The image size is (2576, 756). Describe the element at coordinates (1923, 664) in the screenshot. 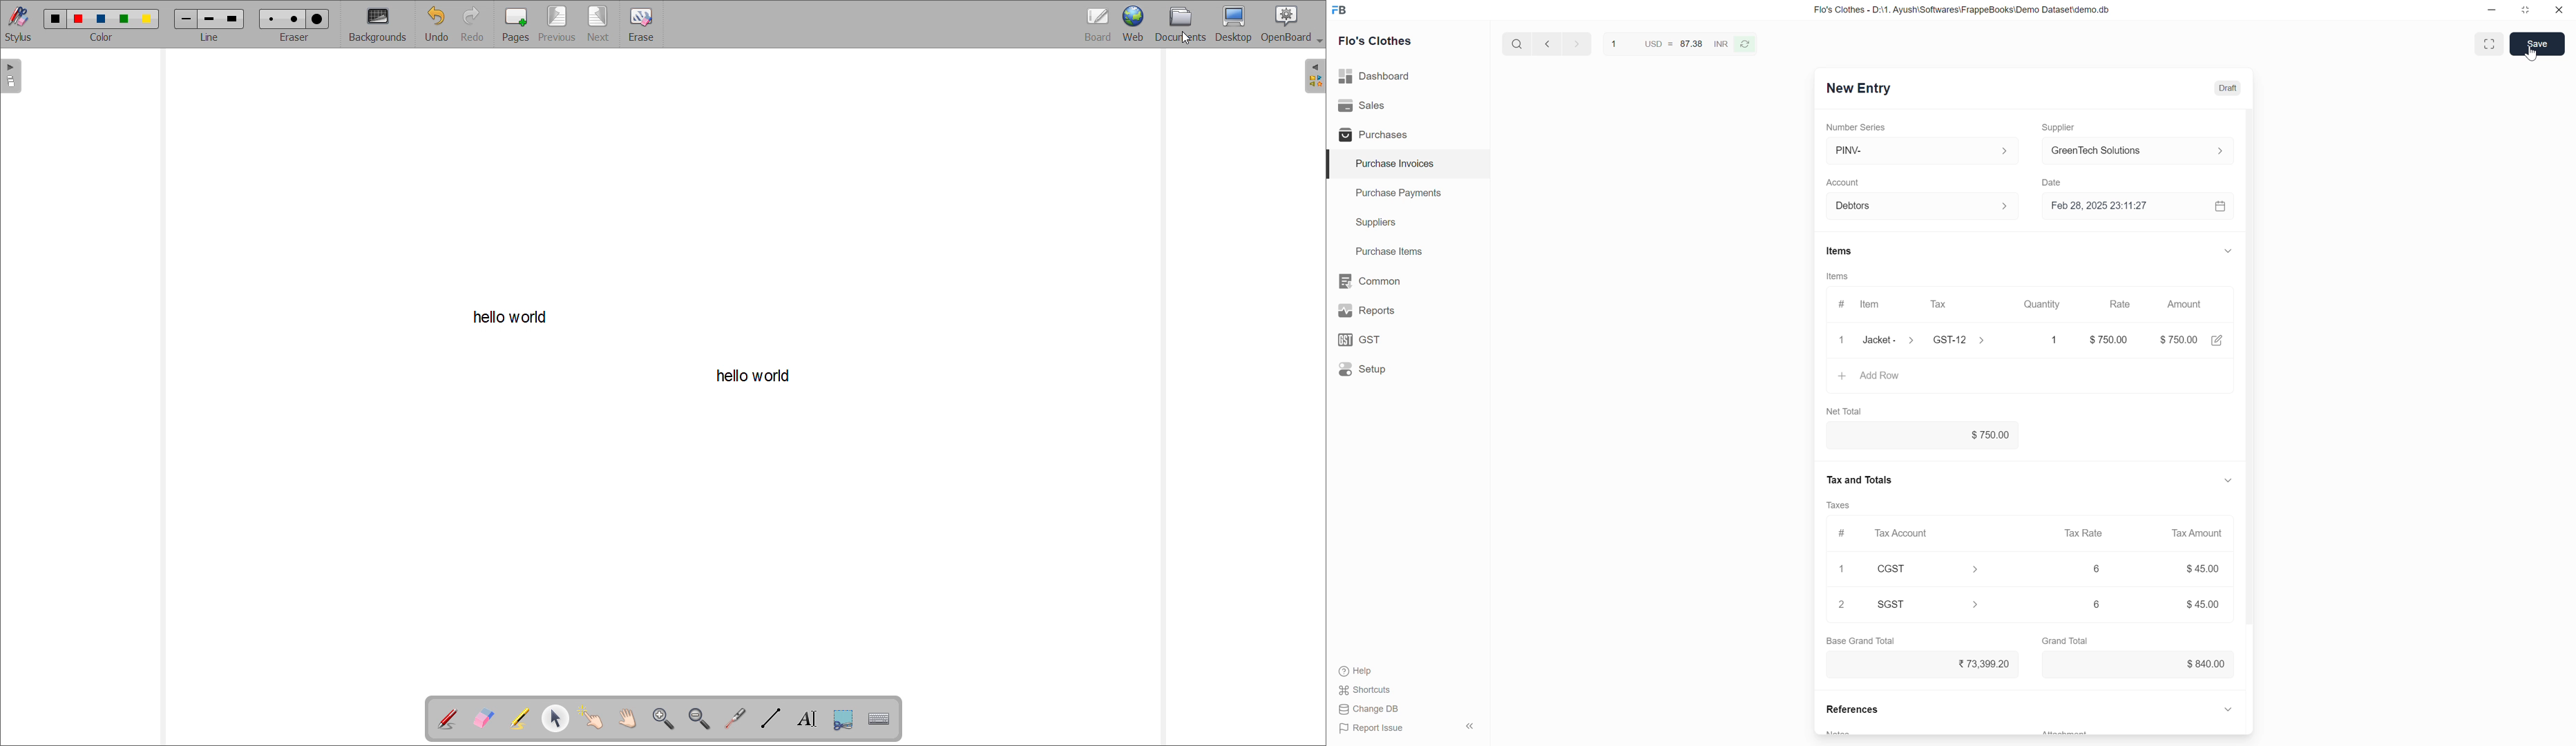

I see `10,078.88` at that location.